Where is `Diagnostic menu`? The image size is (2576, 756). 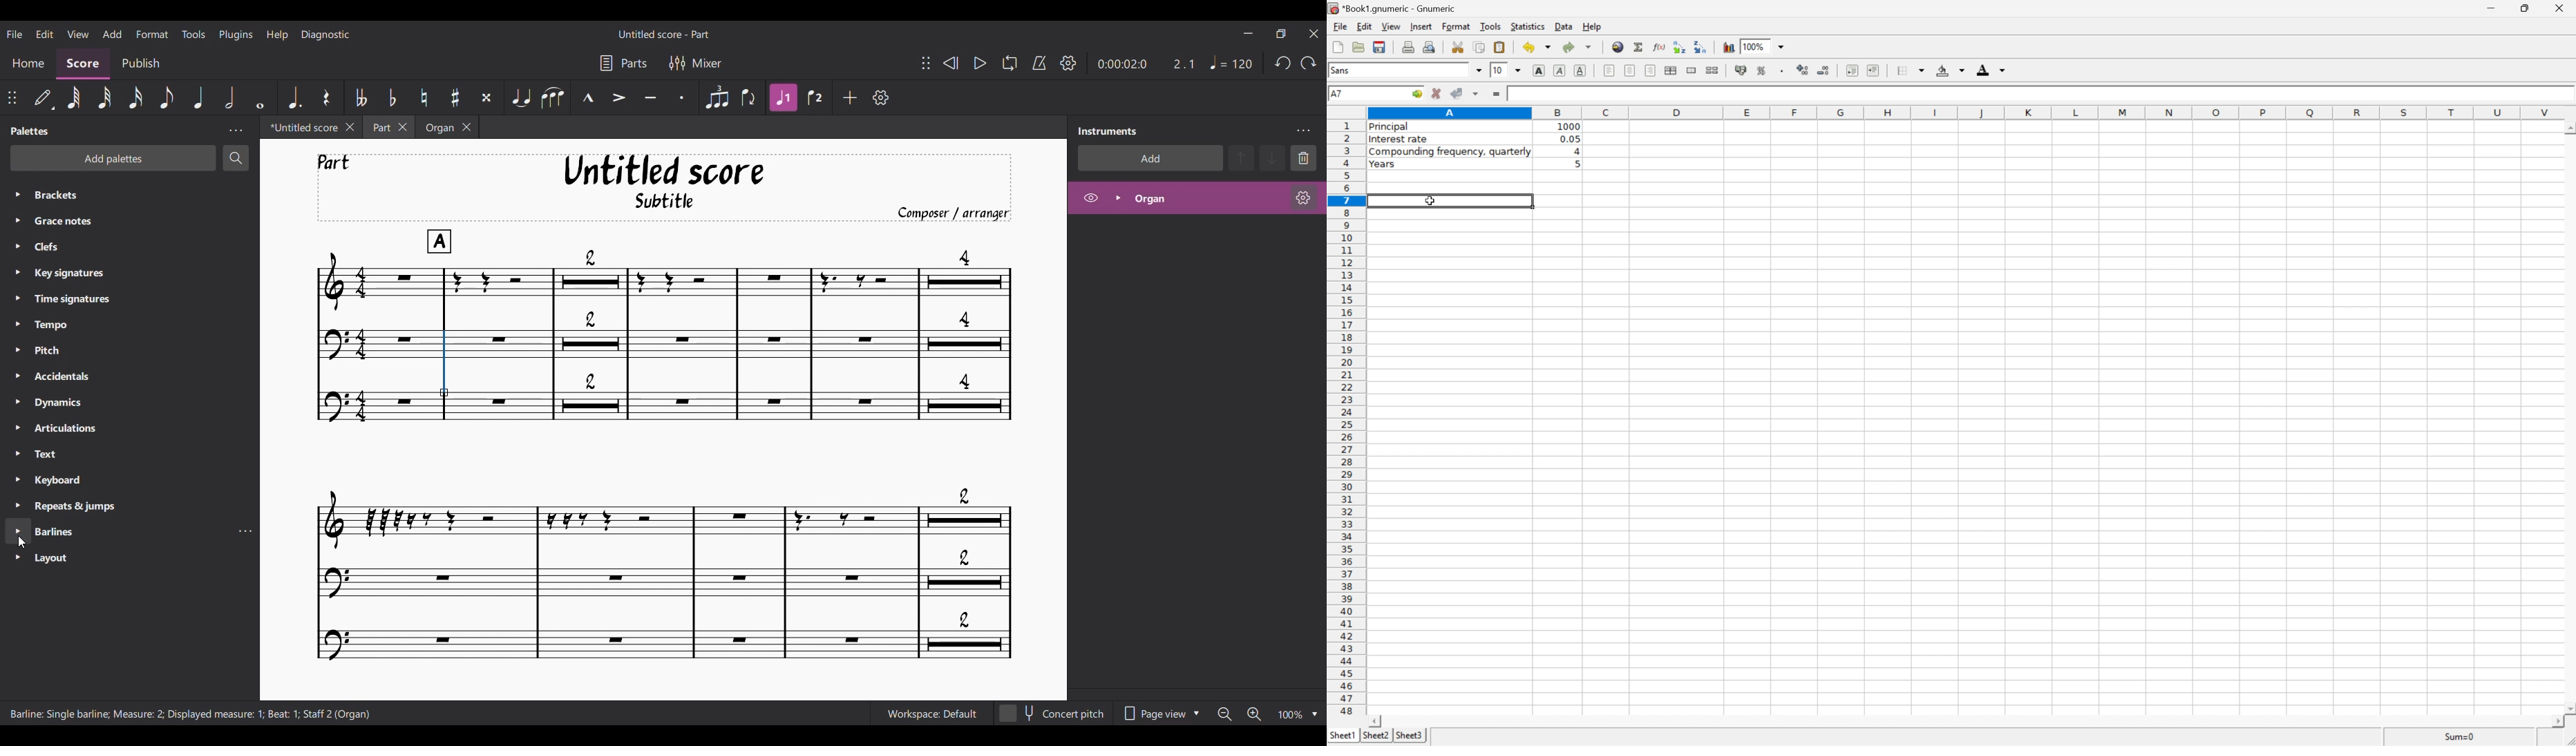 Diagnostic menu is located at coordinates (325, 35).